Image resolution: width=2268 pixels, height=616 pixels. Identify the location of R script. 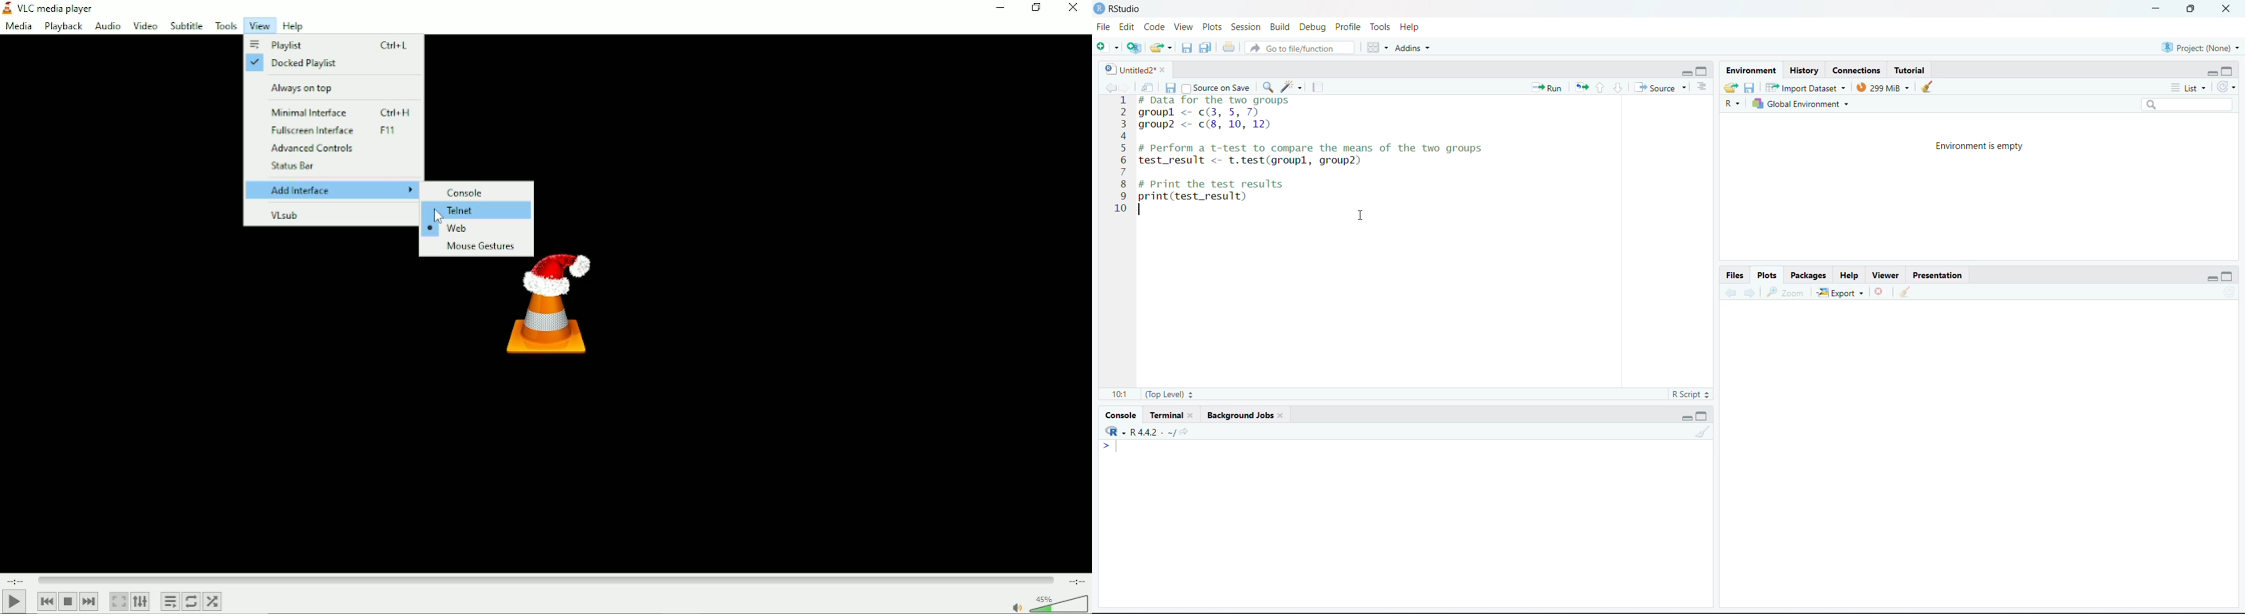
(1691, 394).